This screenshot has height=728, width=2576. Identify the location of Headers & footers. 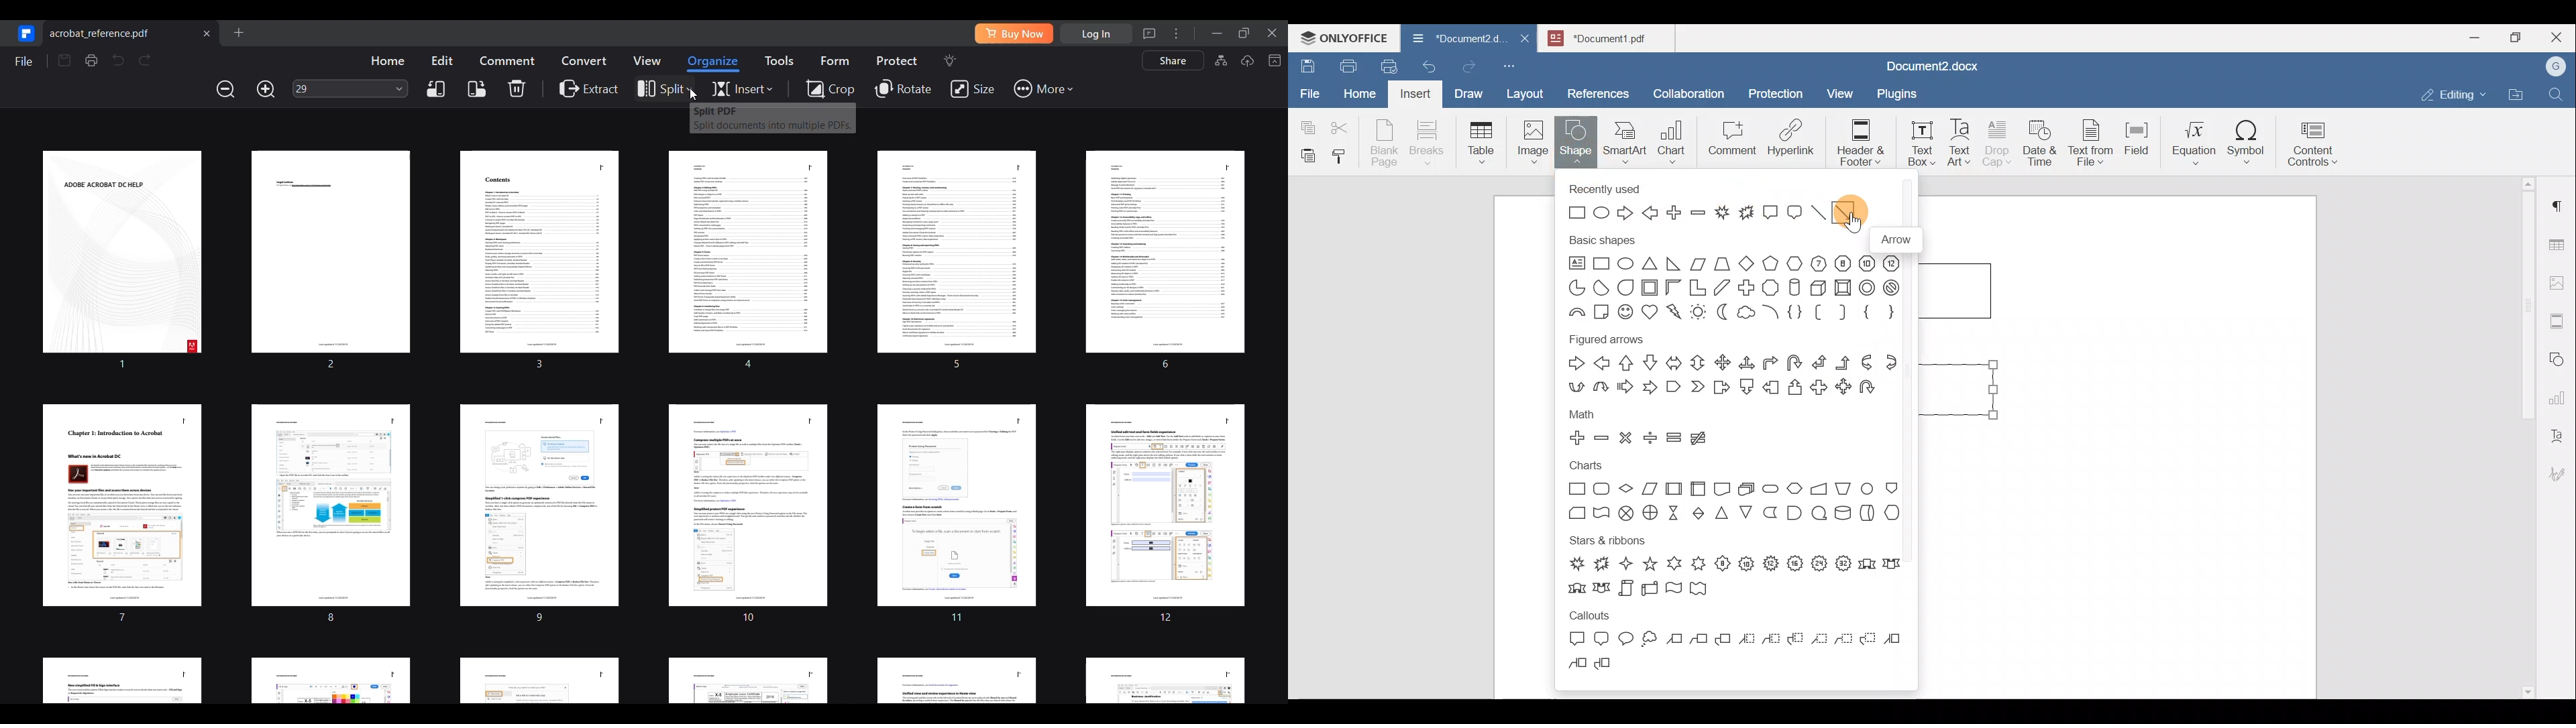
(2559, 318).